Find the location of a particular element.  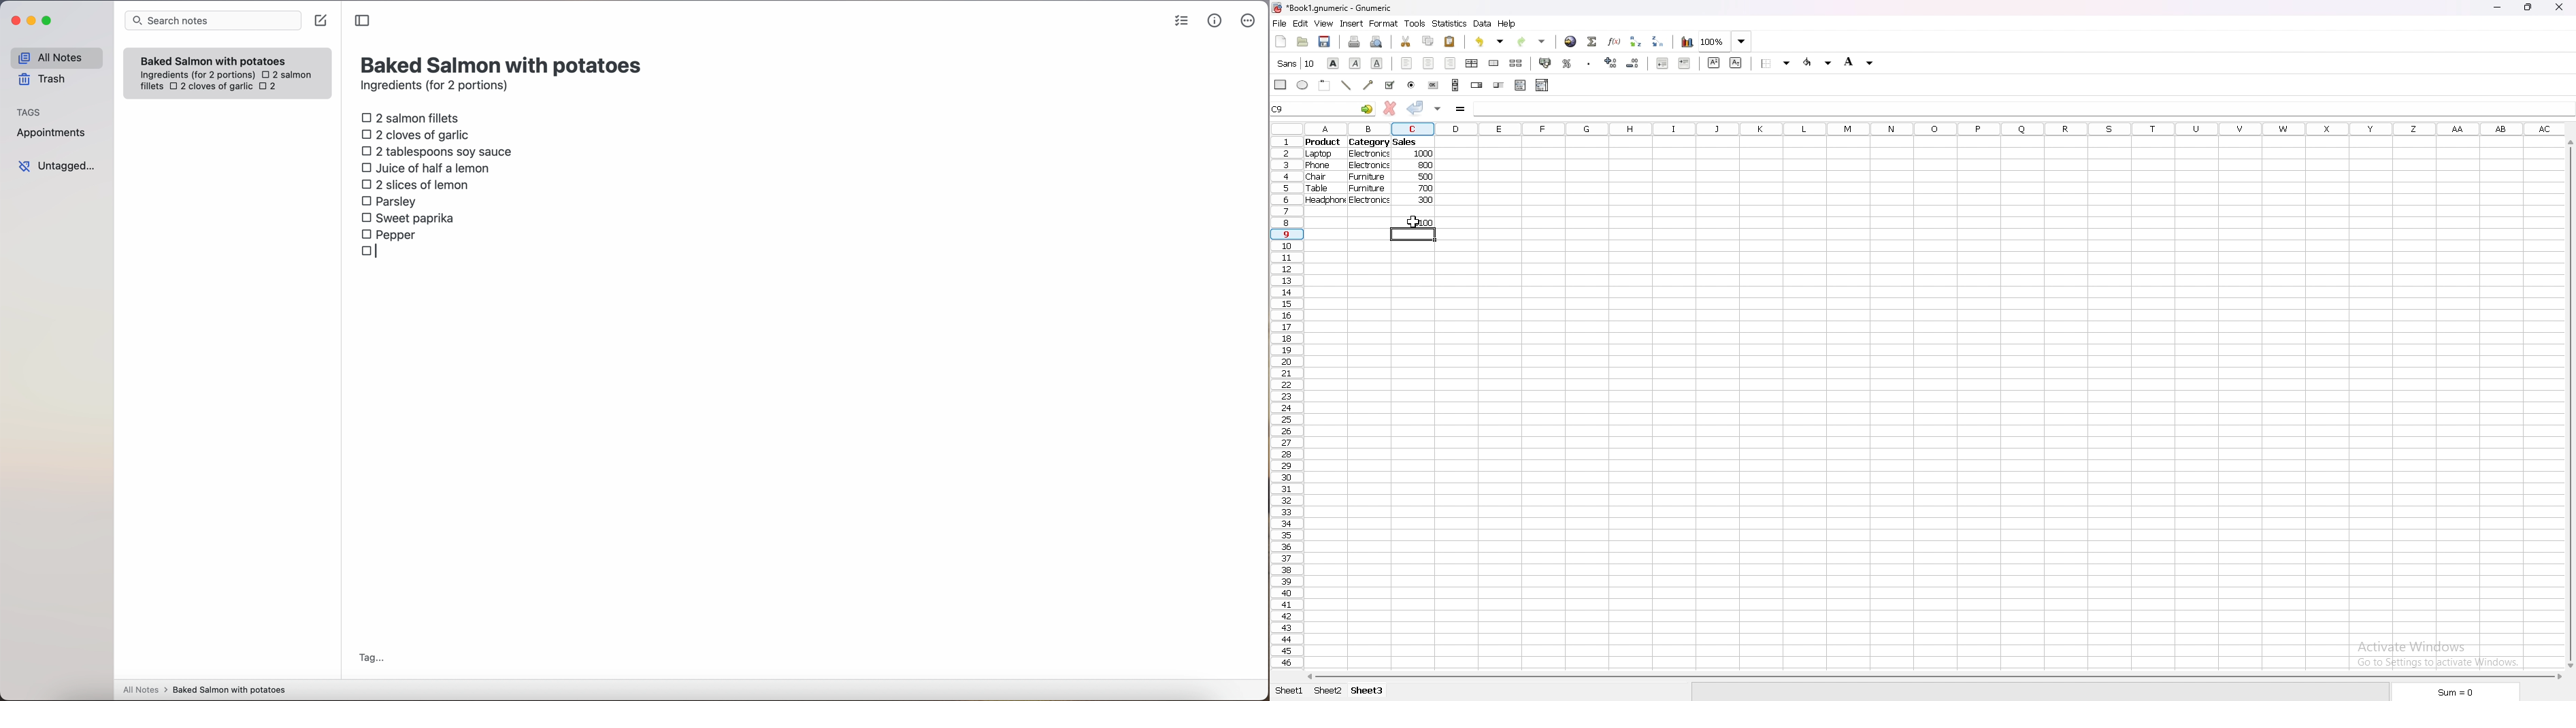

tags is located at coordinates (29, 111).